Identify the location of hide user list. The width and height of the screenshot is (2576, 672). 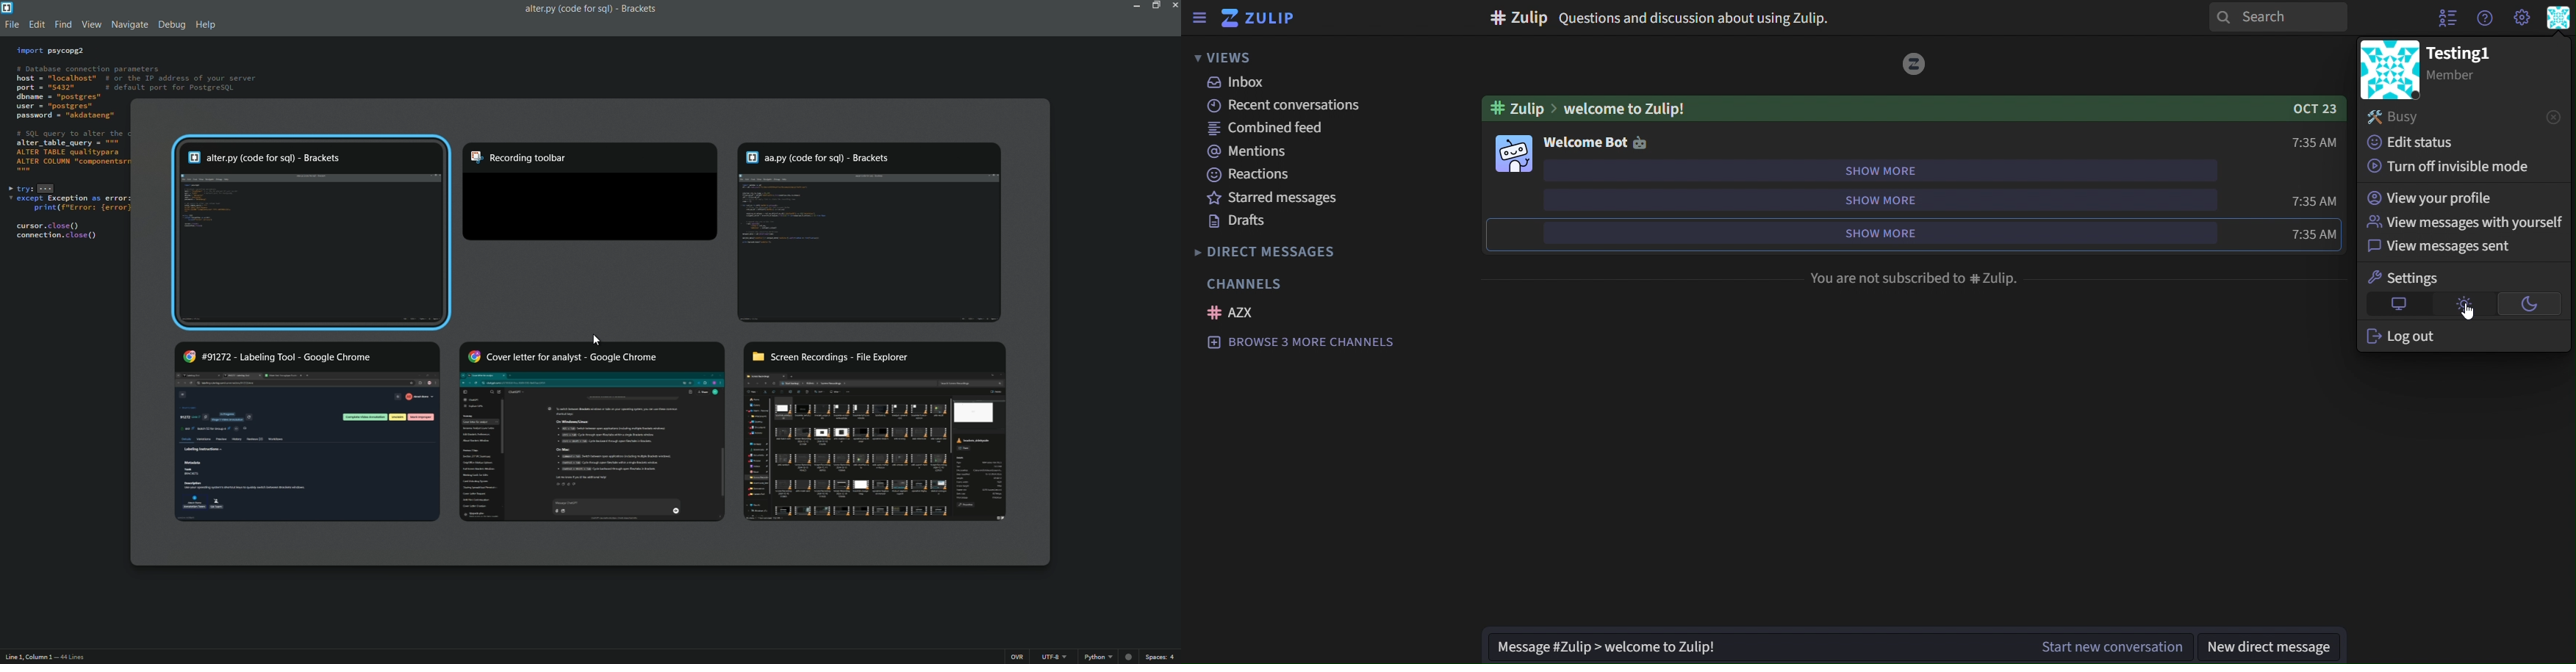
(2444, 18).